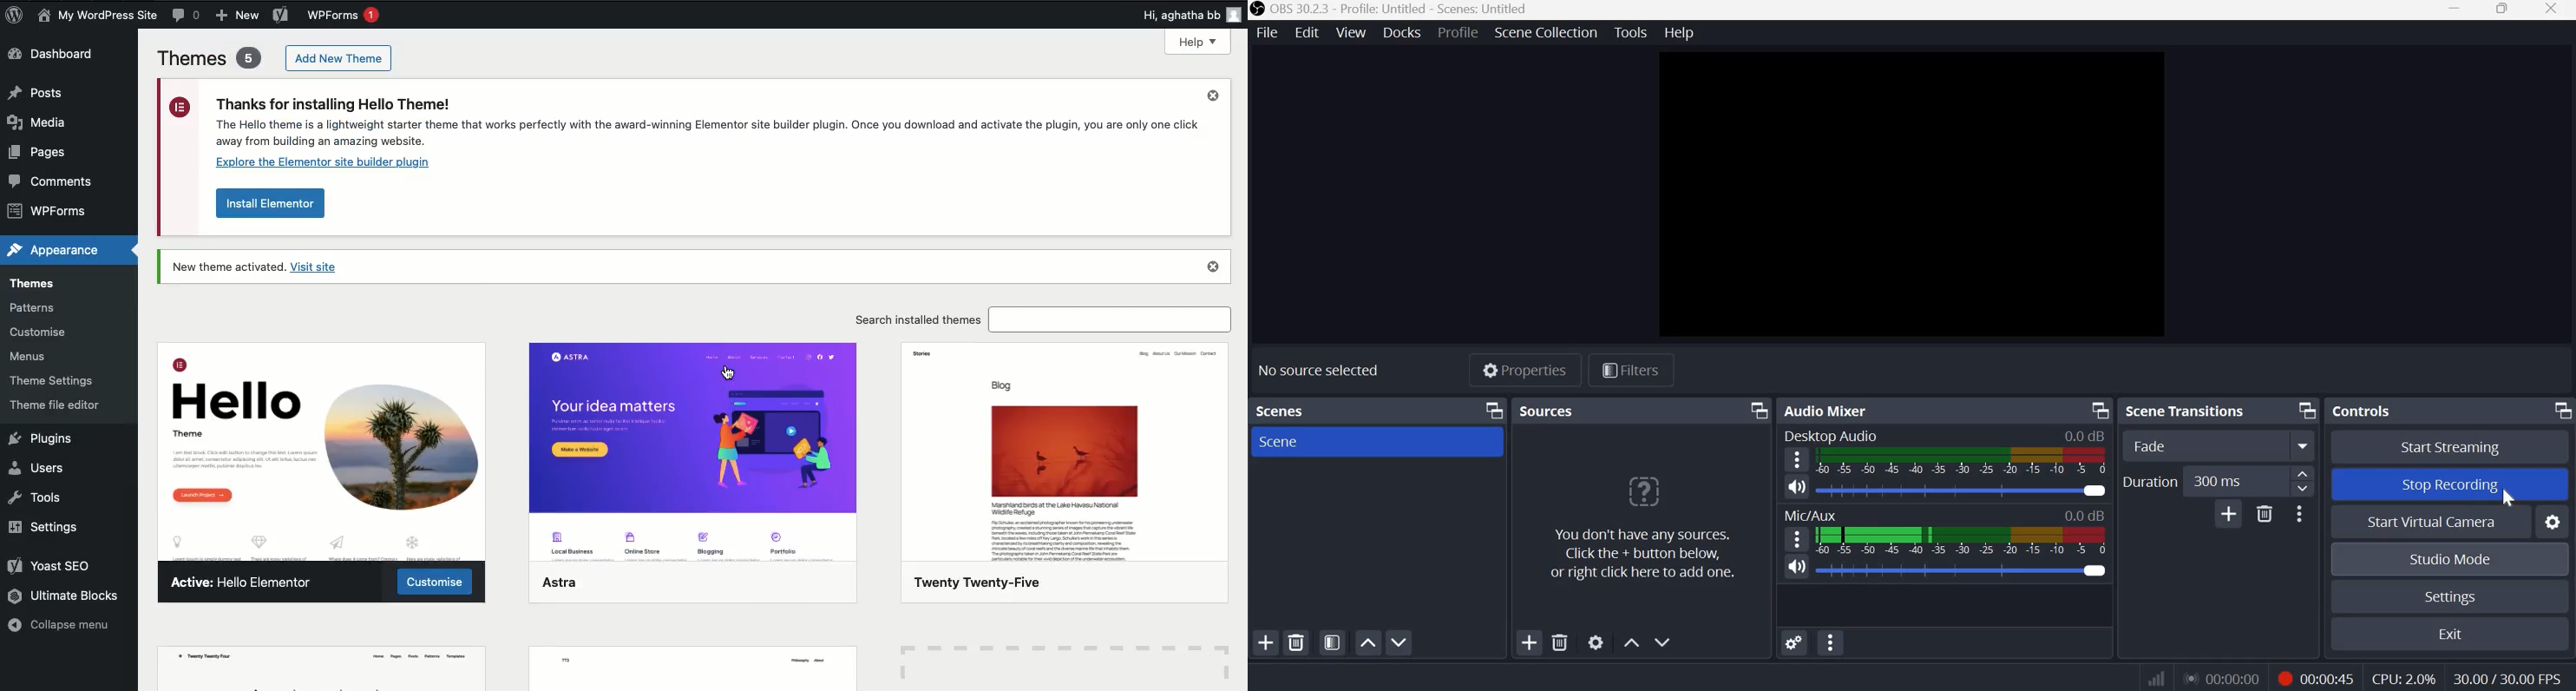  Describe the element at coordinates (1528, 642) in the screenshot. I see `Add source(s)` at that location.